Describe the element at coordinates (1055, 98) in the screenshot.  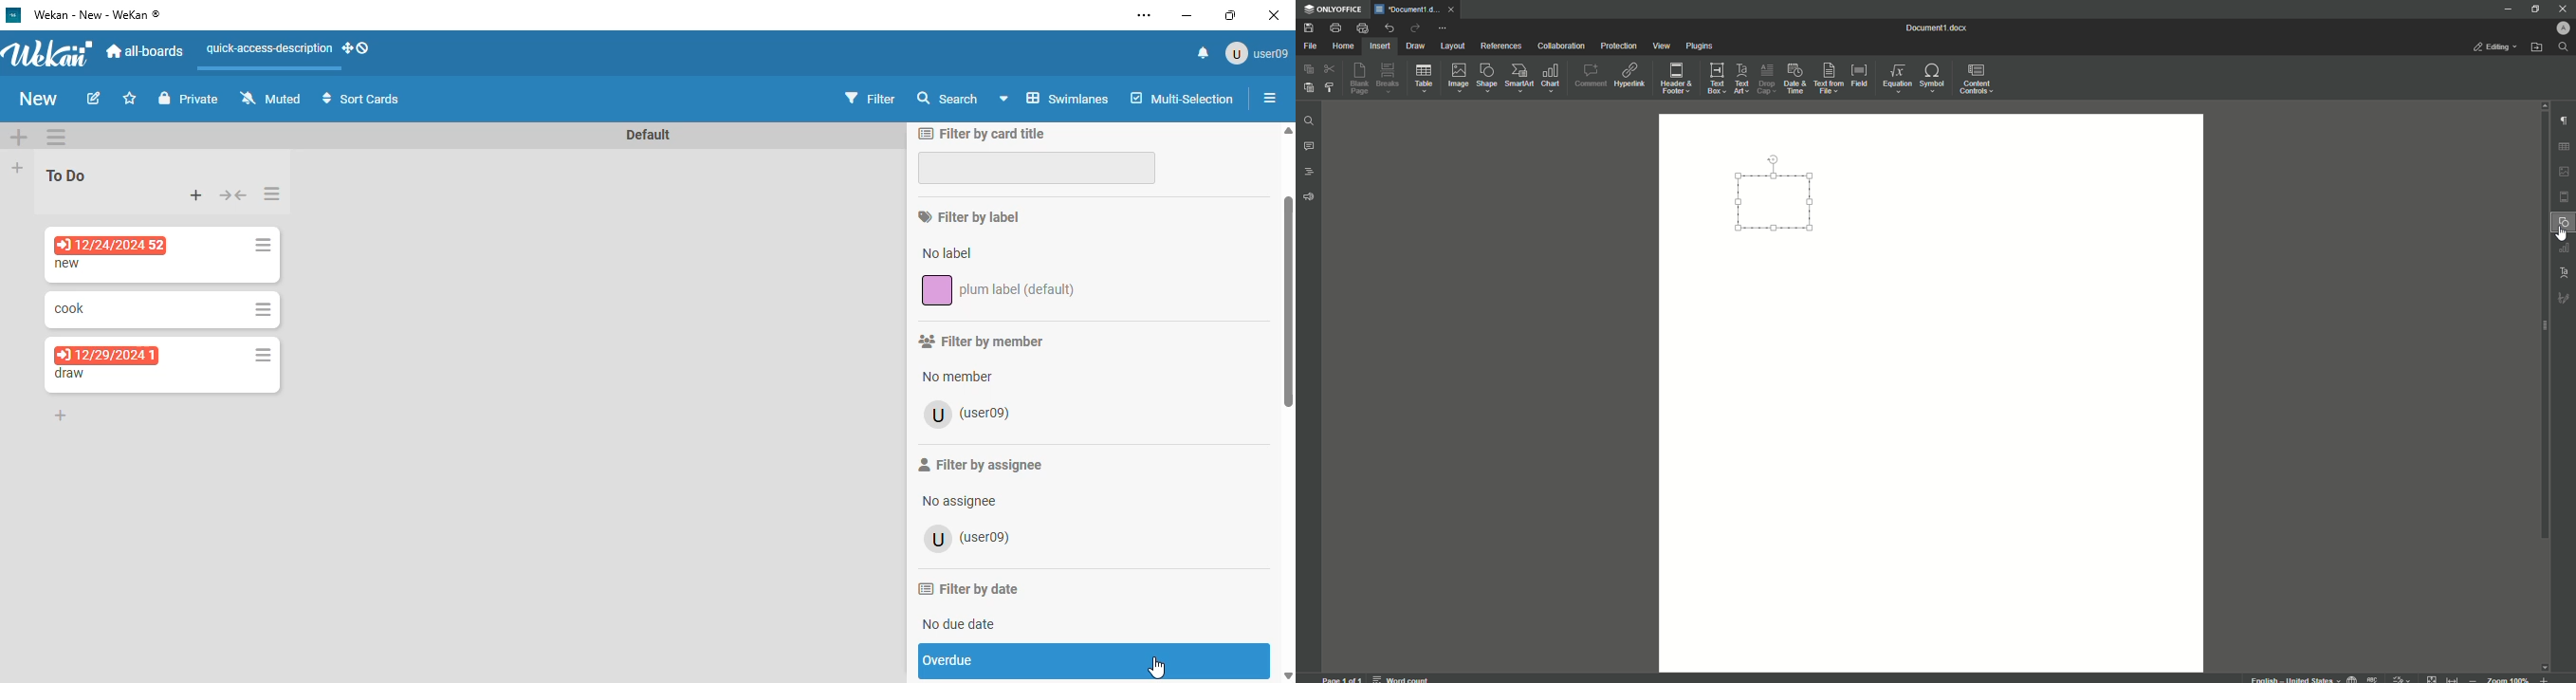
I see `swimlanes` at that location.